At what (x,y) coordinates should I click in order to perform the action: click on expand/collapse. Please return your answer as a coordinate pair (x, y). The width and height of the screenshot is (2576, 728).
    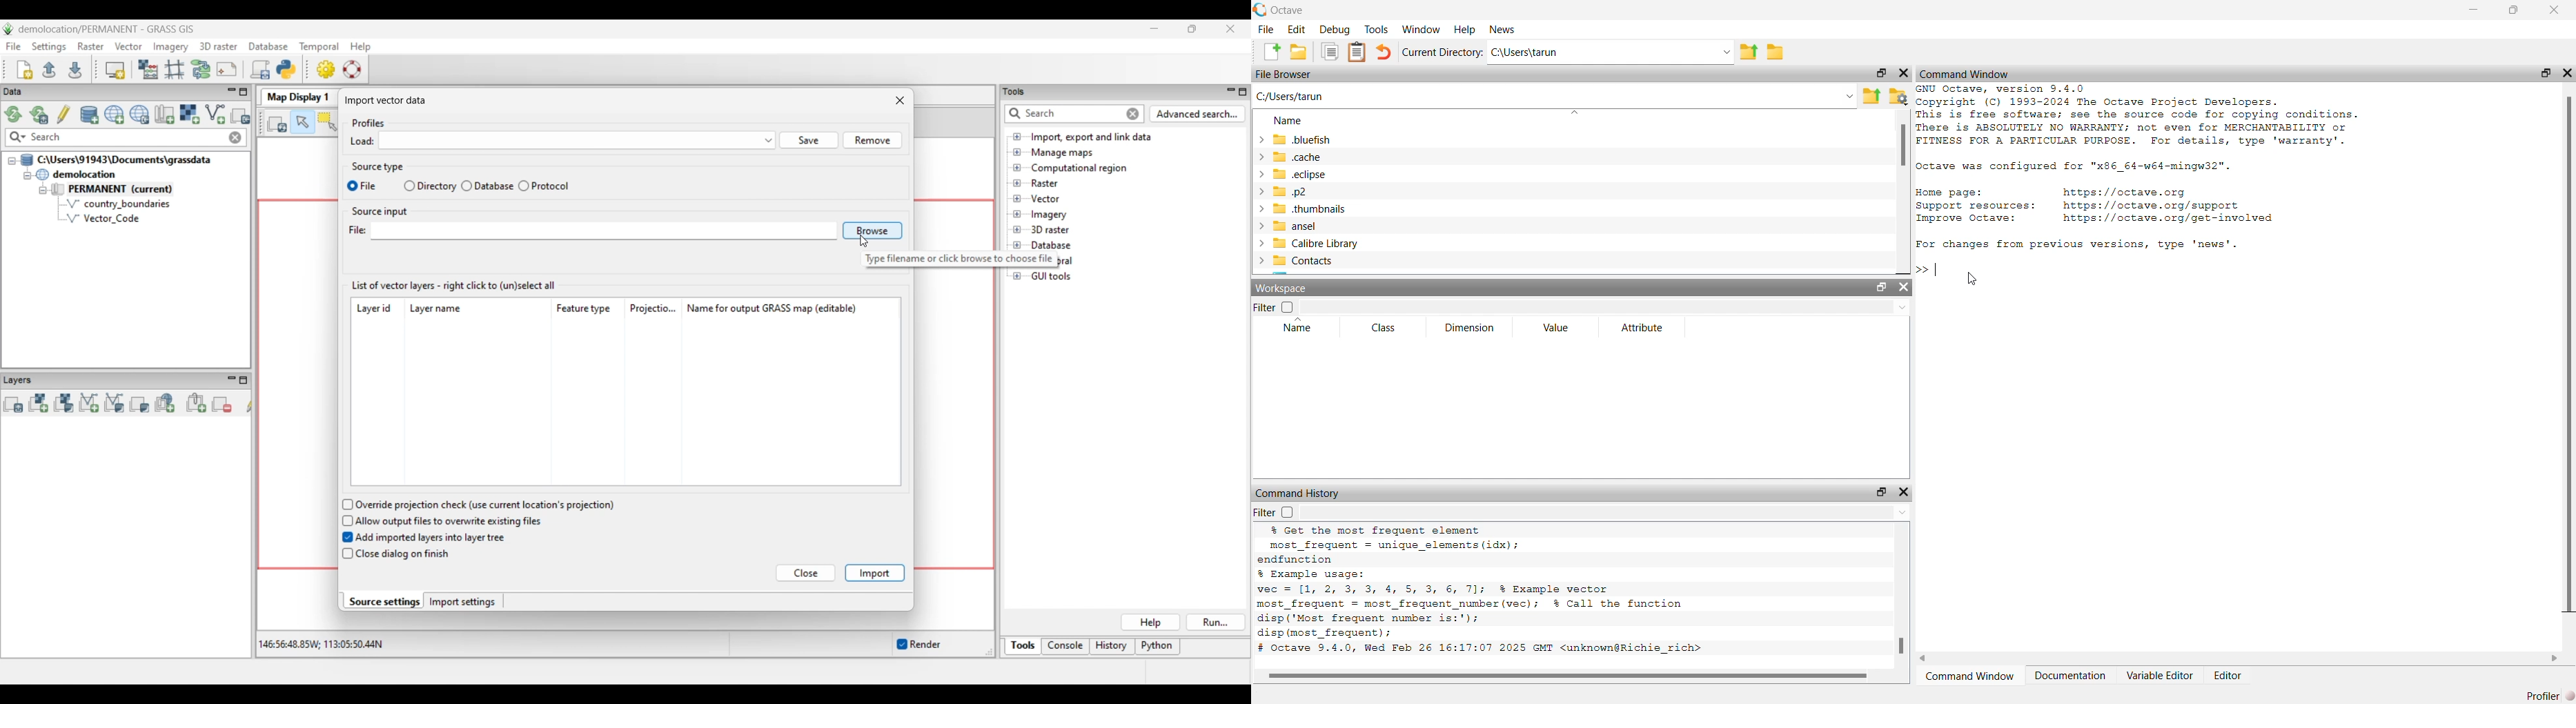
    Looking at the image, I should click on (1260, 261).